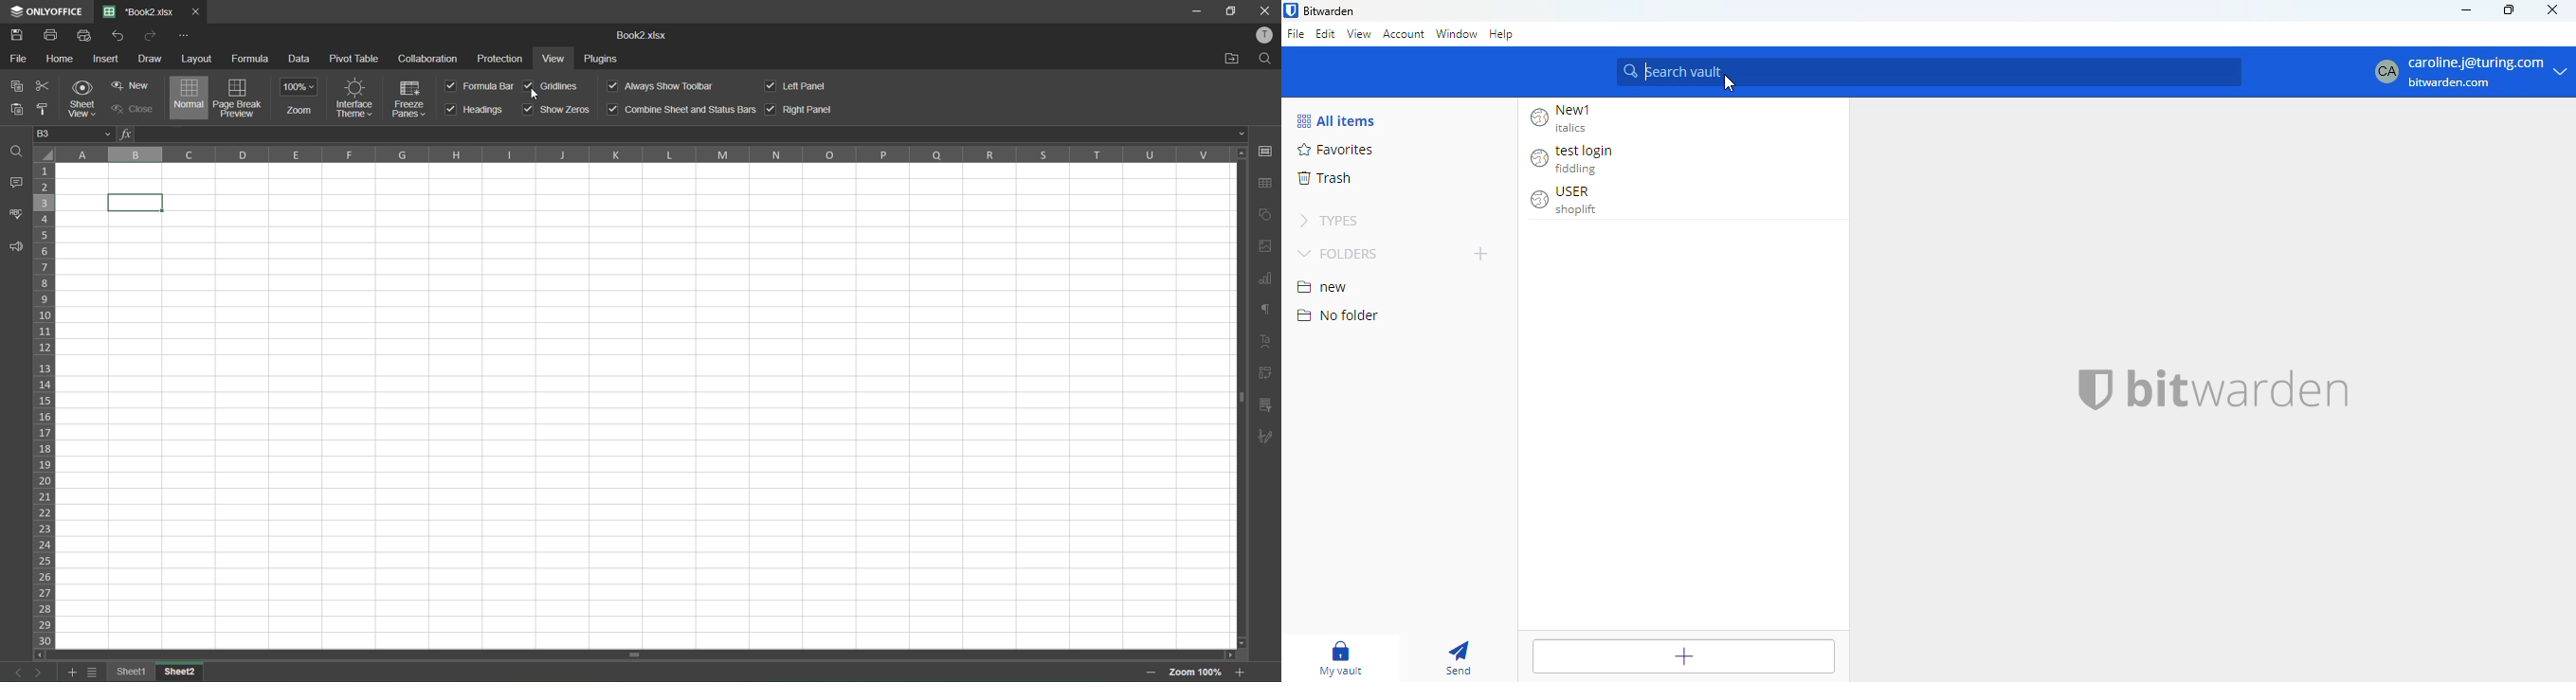 The image size is (2576, 700). I want to click on maximize, so click(2510, 9).